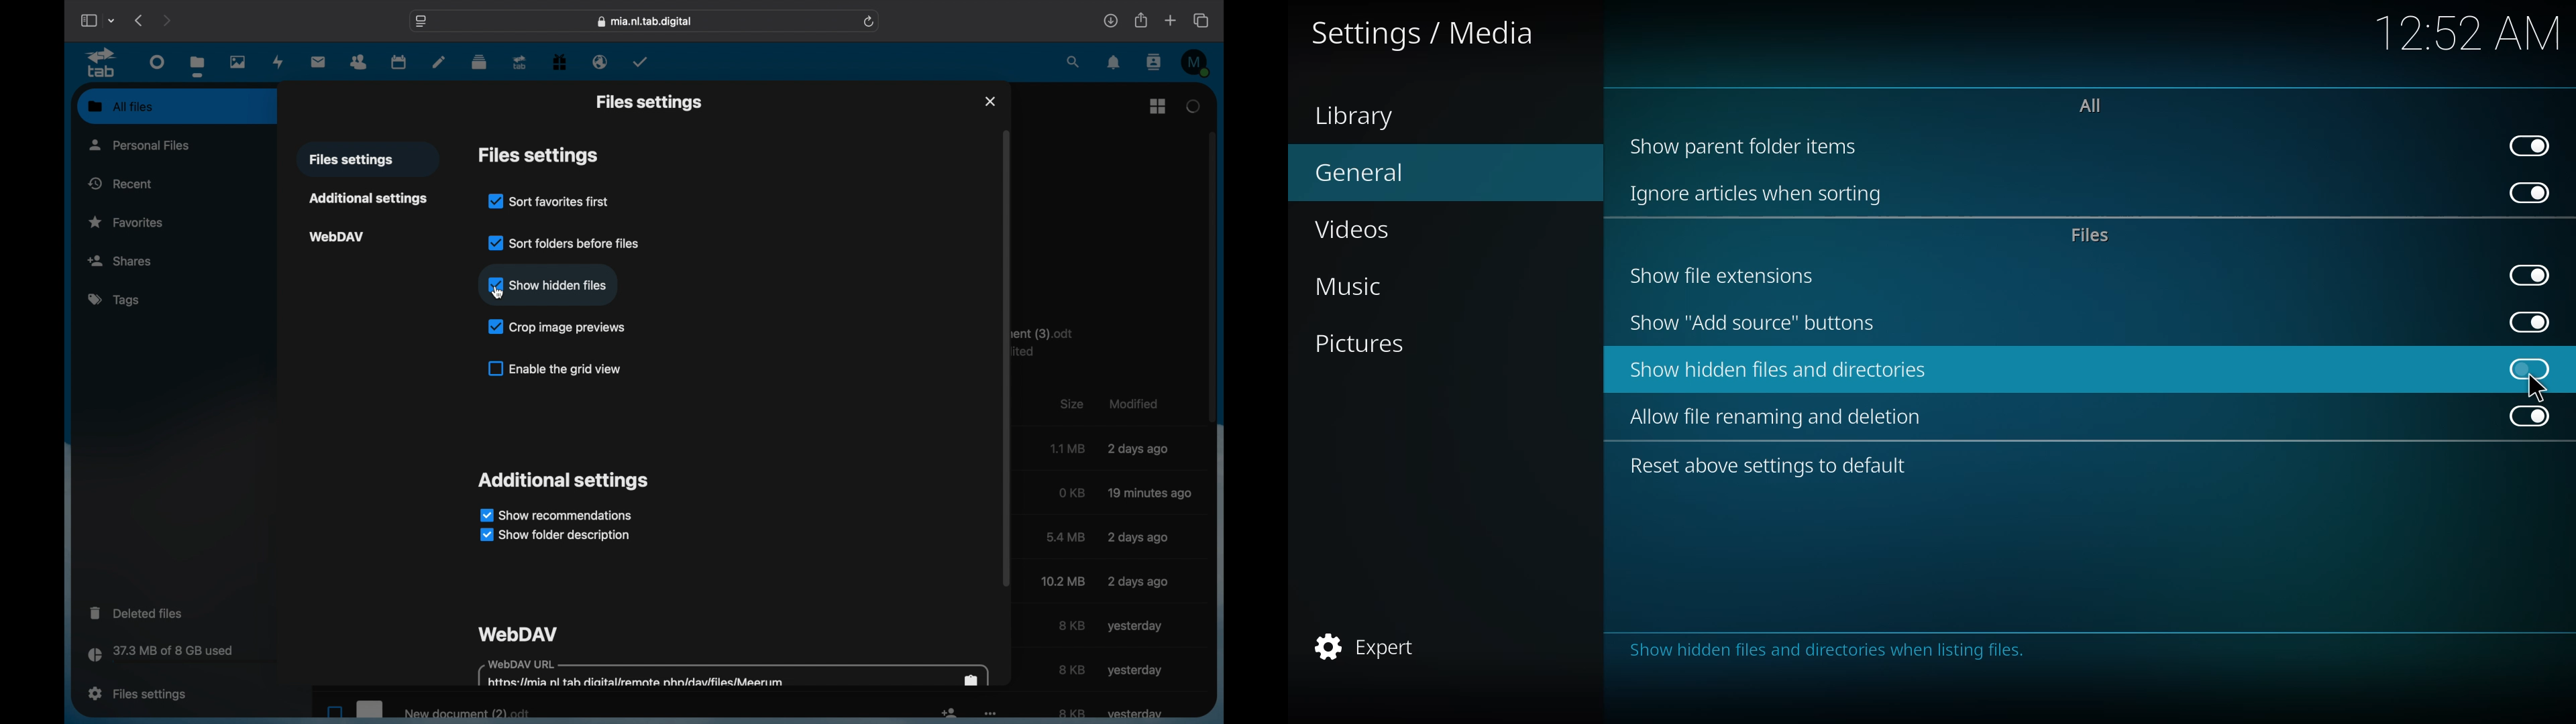 The width and height of the screenshot is (2576, 728). What do you see at coordinates (2095, 107) in the screenshot?
I see `all` at bounding box center [2095, 107].